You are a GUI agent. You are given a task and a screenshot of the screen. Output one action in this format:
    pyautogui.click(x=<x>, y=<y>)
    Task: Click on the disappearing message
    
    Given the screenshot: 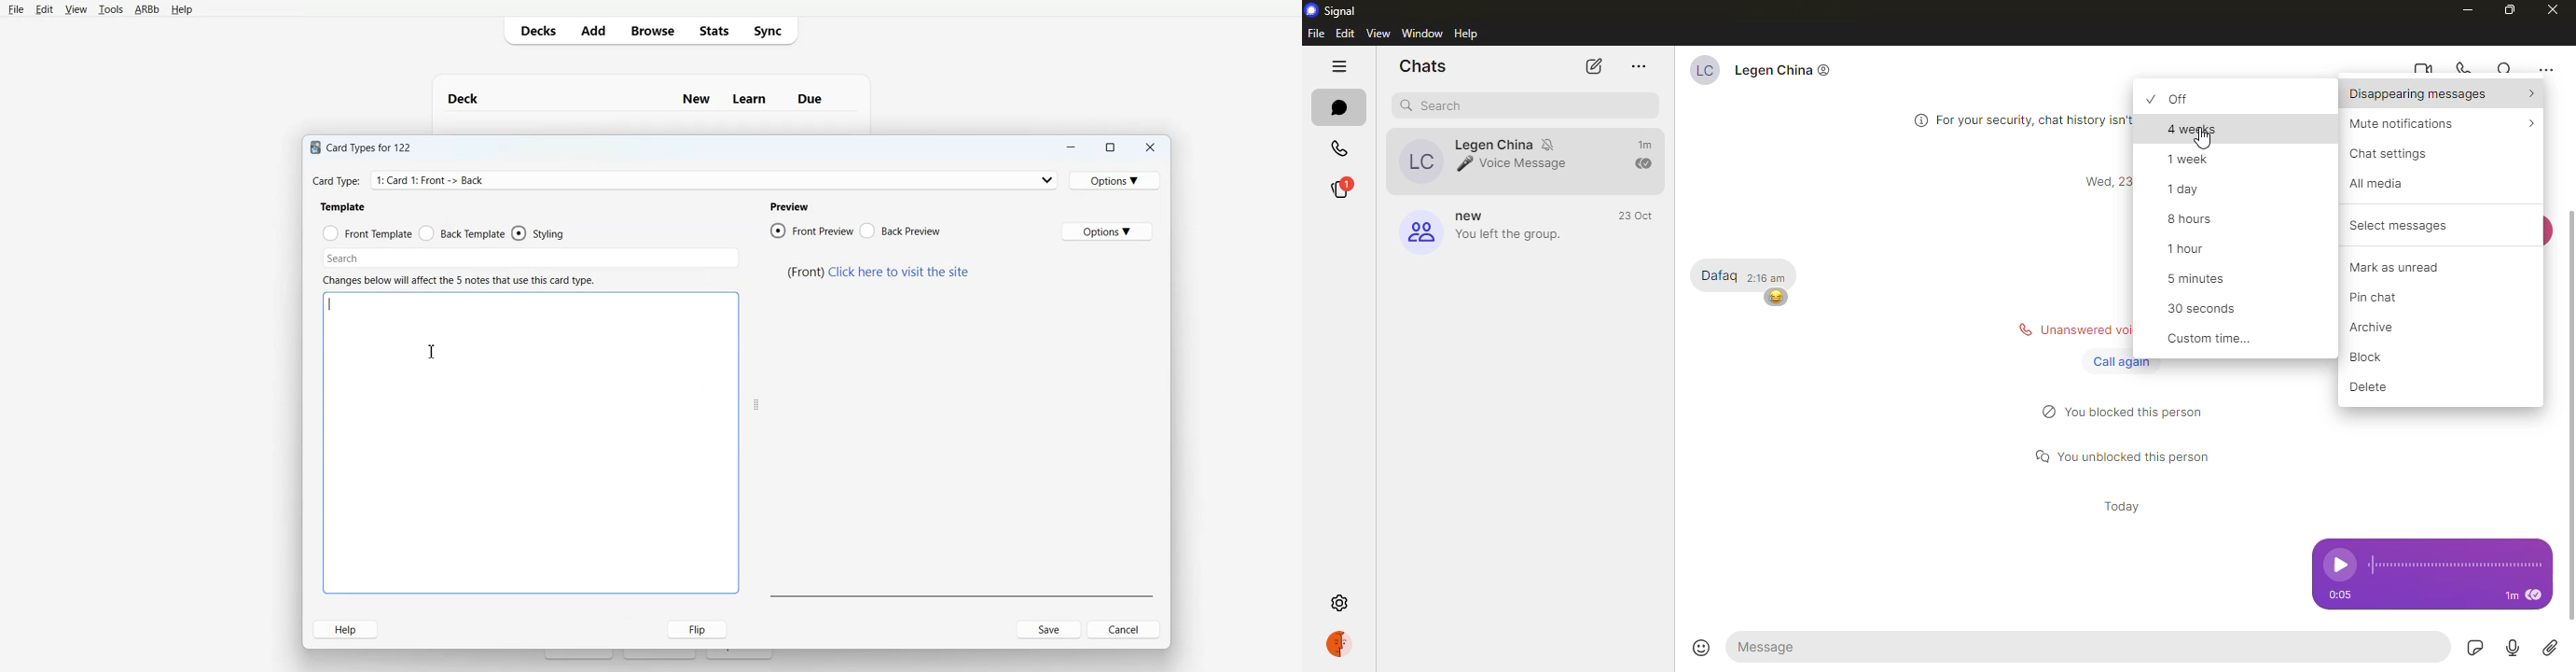 What is the action you would take?
    pyautogui.click(x=2441, y=95)
    